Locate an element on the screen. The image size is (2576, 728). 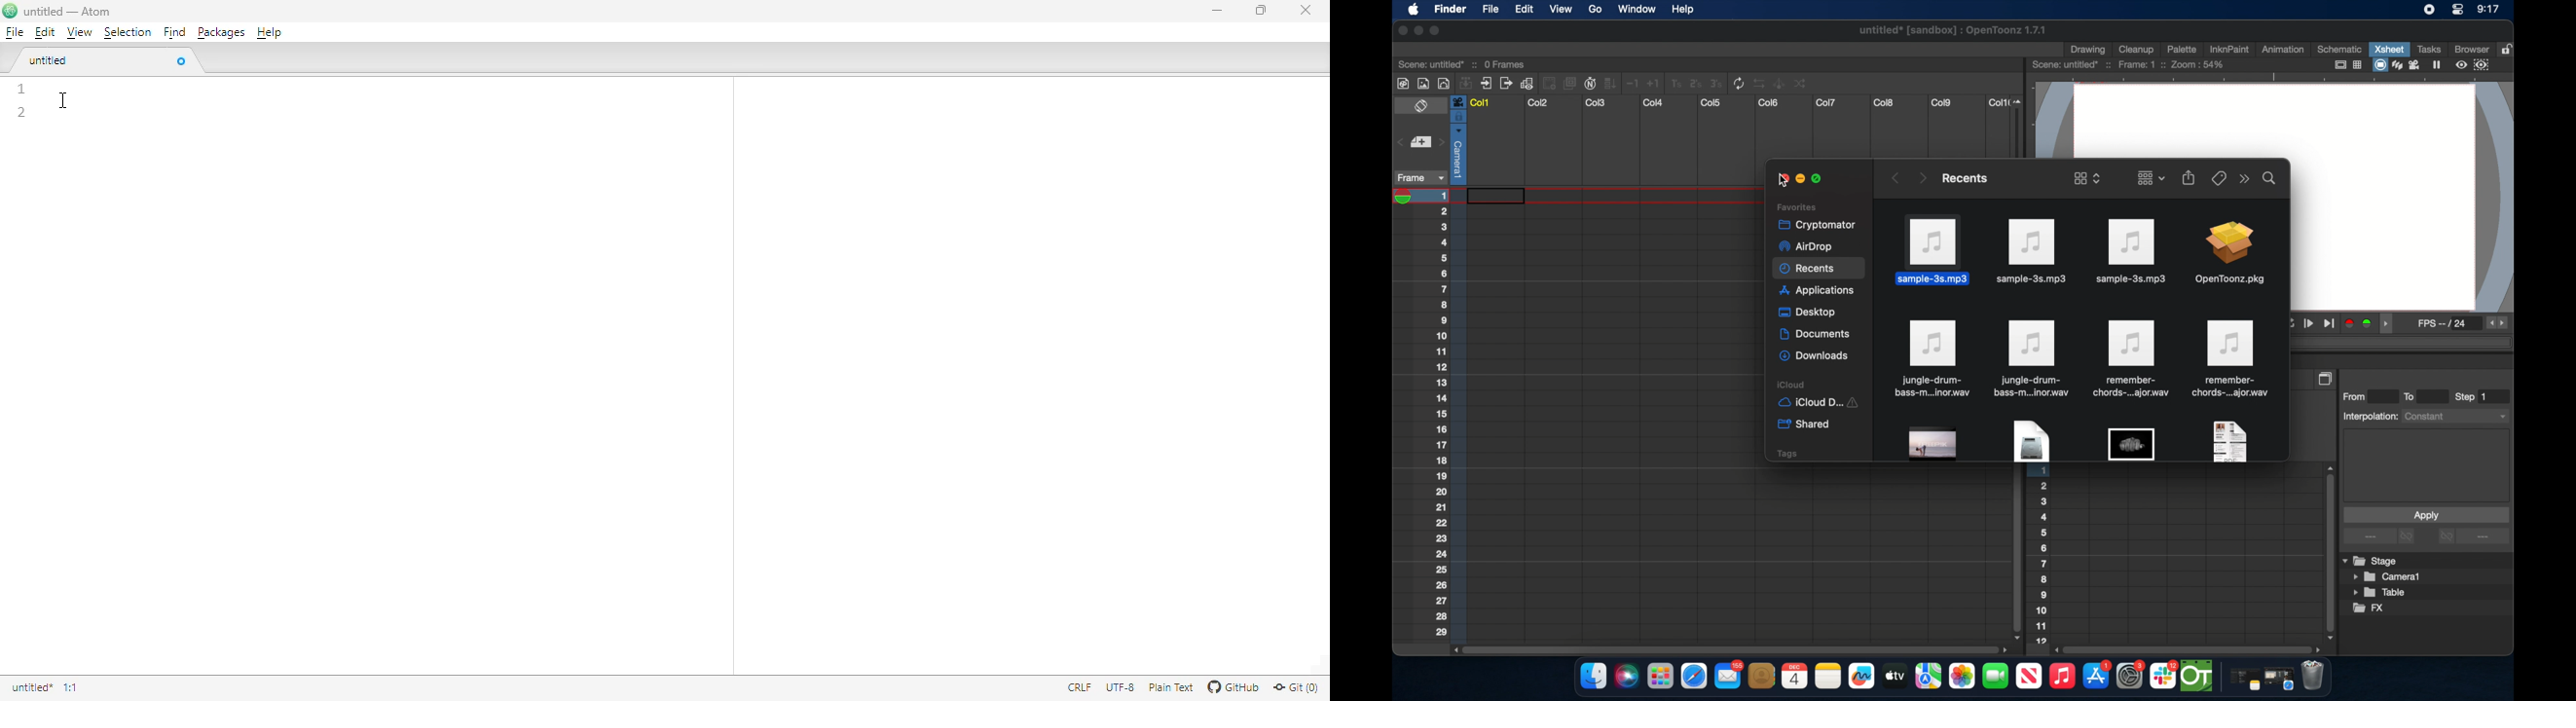
title is located at coordinates (68, 12).